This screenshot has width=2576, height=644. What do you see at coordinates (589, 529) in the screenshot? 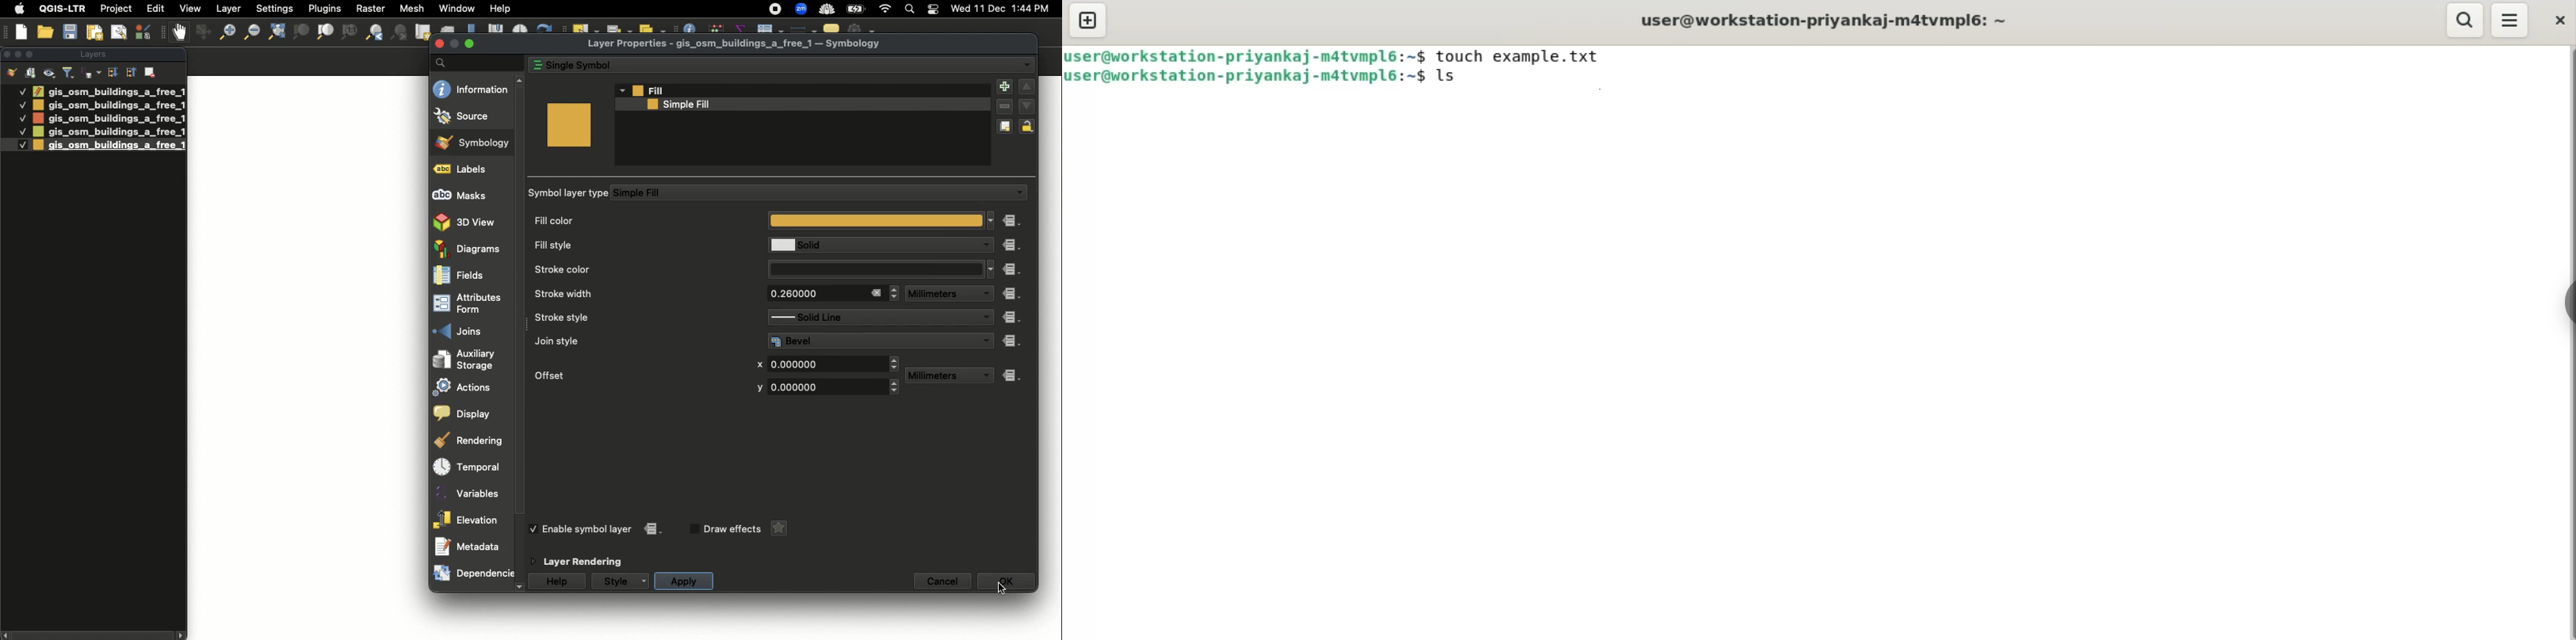
I see `Enable symbol layer` at bounding box center [589, 529].